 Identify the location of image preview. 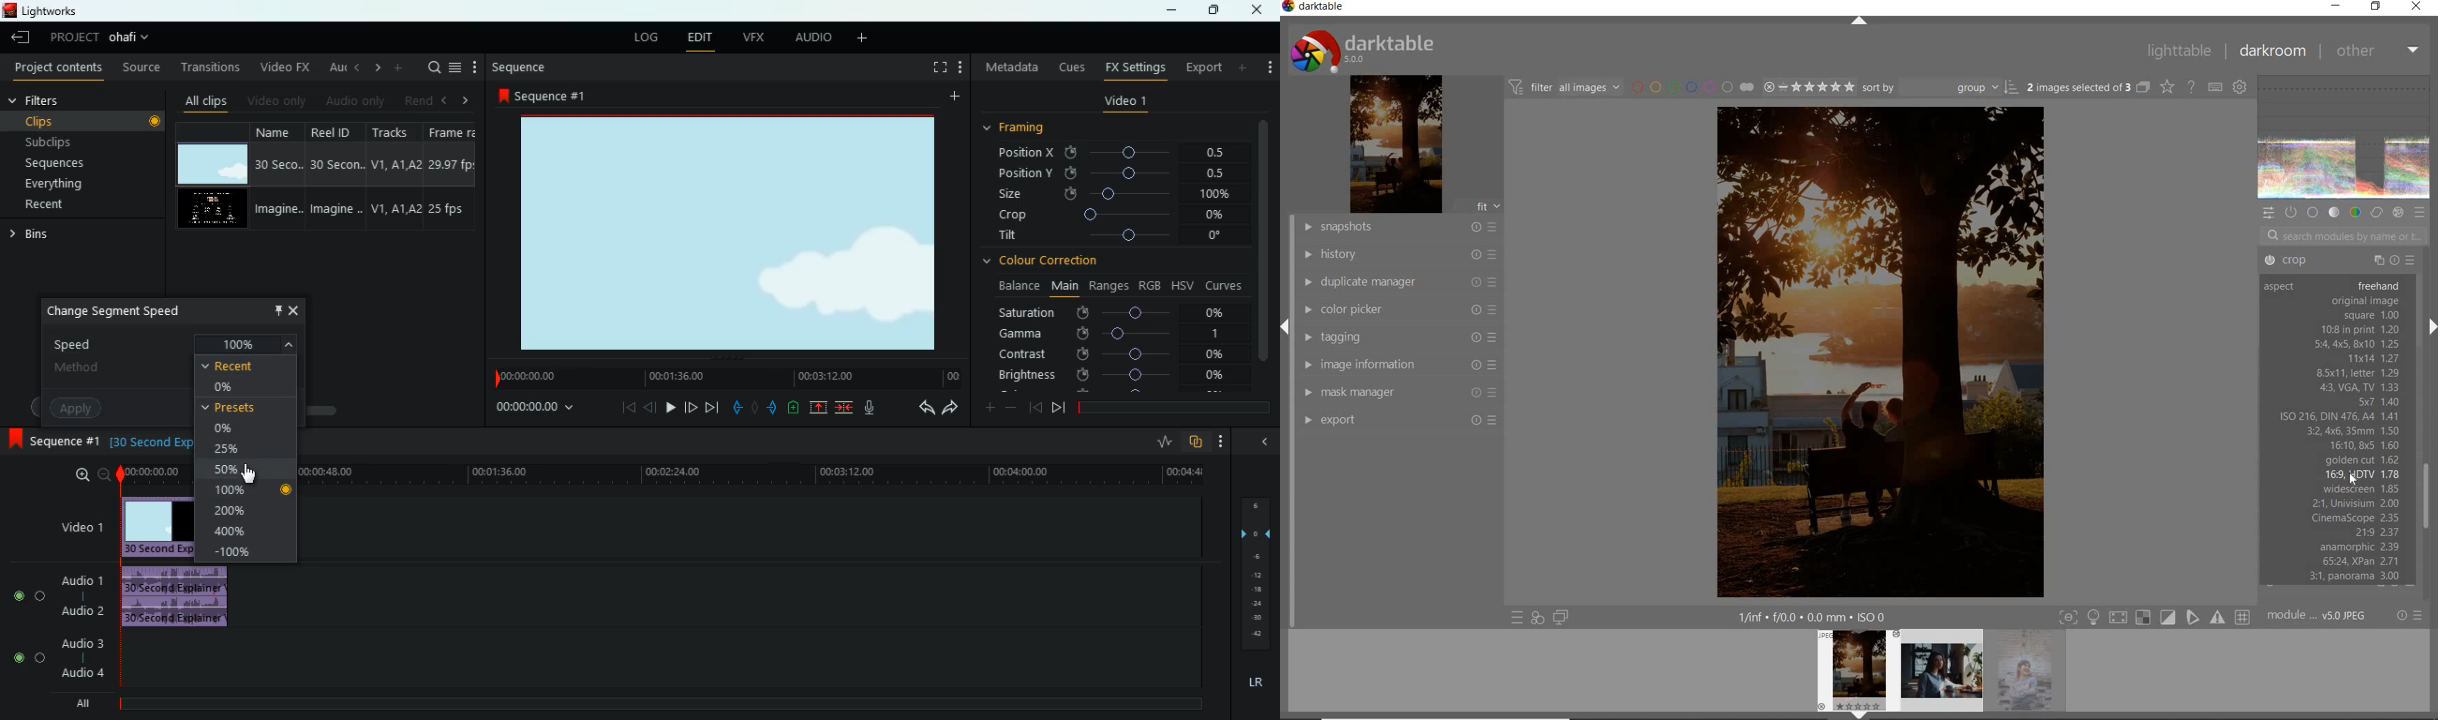
(2031, 674).